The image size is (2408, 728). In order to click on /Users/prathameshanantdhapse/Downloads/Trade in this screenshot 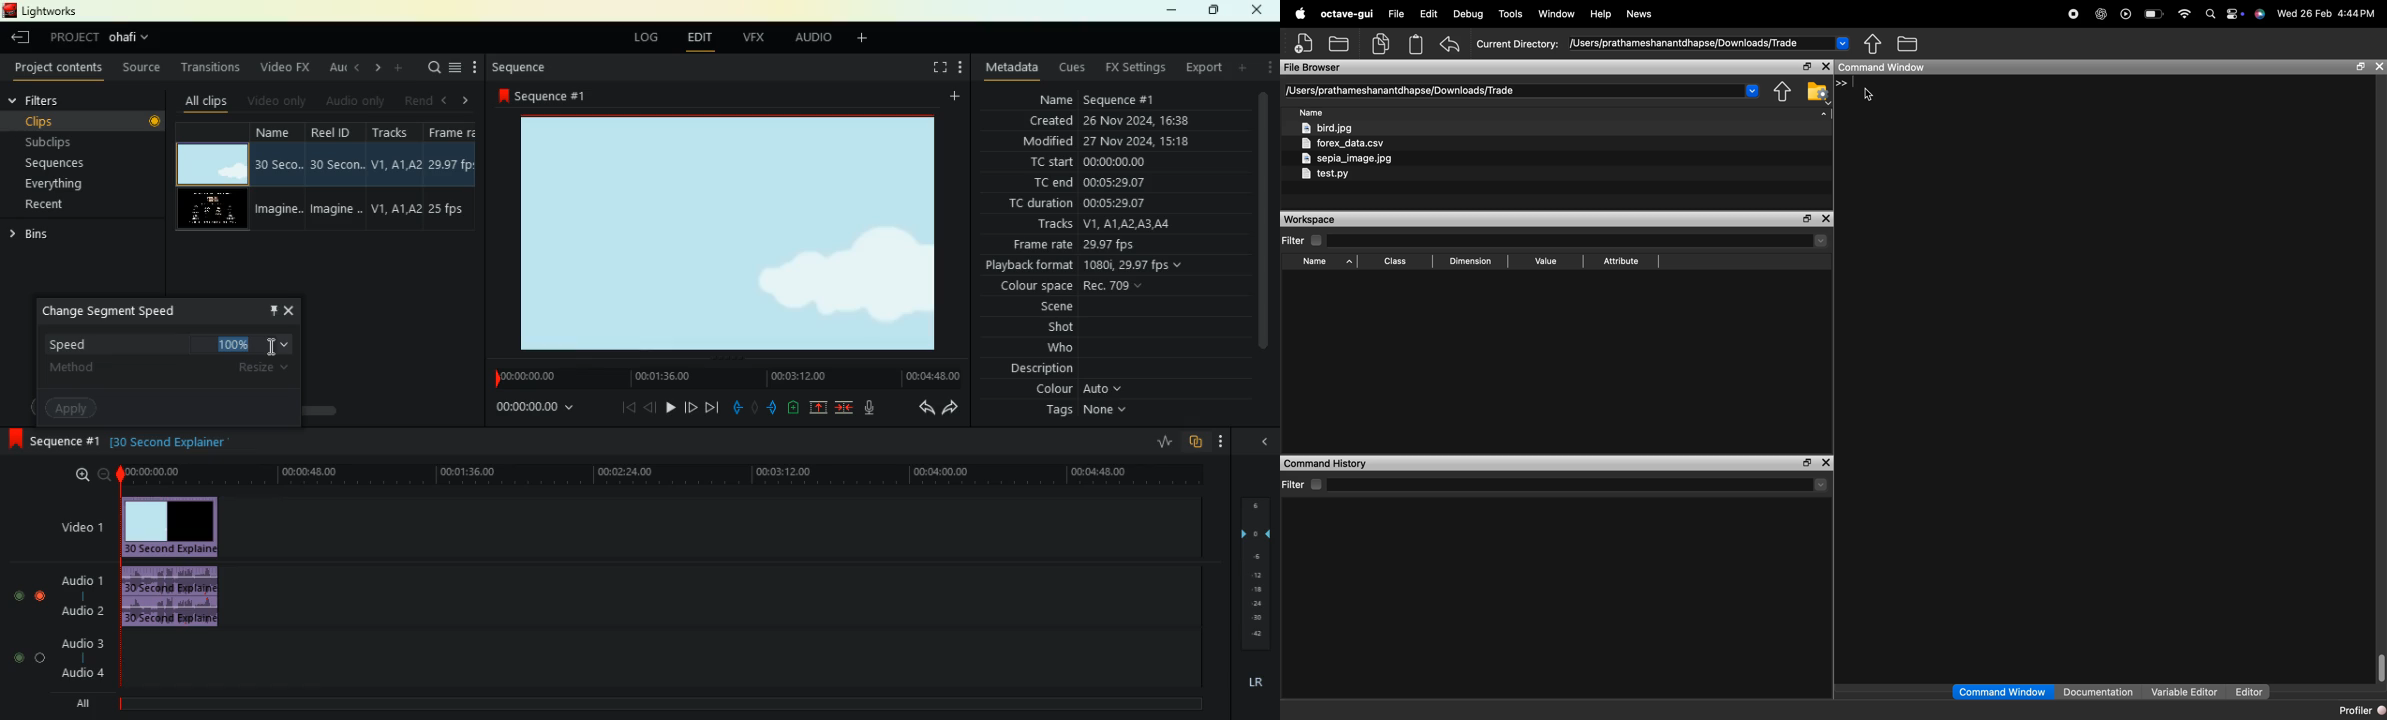, I will do `click(1685, 43)`.